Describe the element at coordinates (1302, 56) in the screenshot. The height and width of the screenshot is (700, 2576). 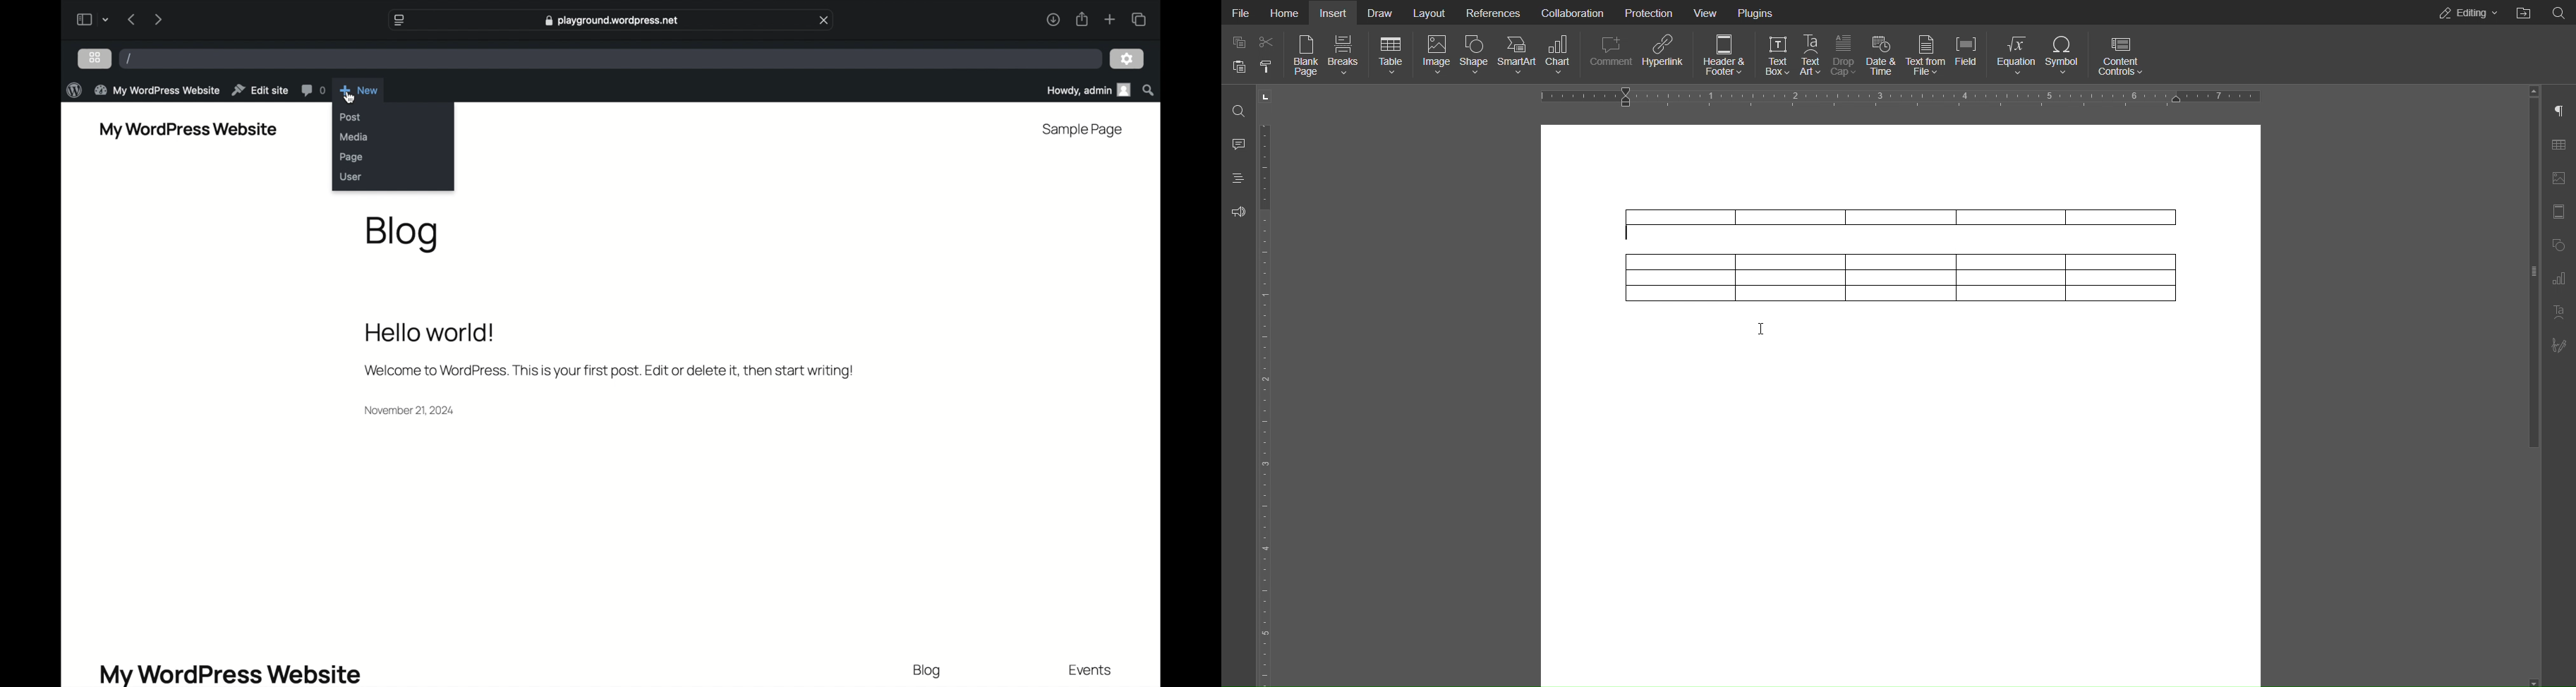
I see `Blank Page` at that location.